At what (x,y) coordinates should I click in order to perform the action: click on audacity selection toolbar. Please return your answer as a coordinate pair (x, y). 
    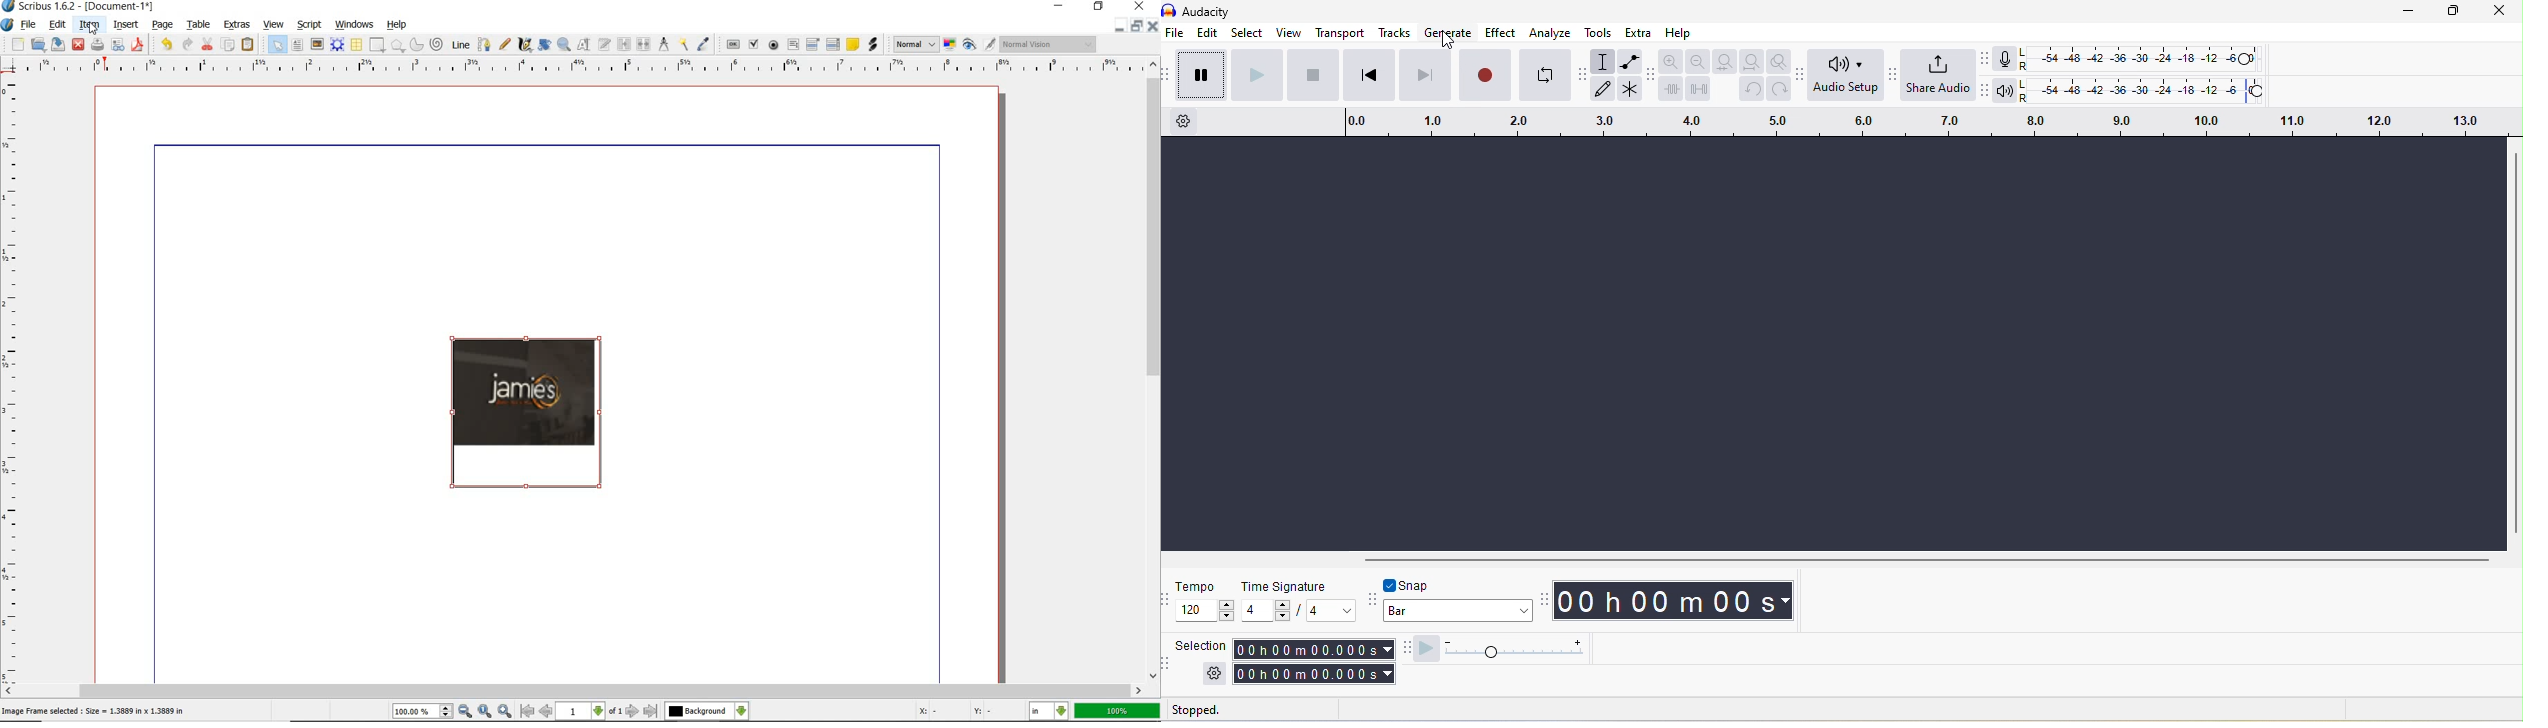
    Looking at the image, I should click on (1170, 662).